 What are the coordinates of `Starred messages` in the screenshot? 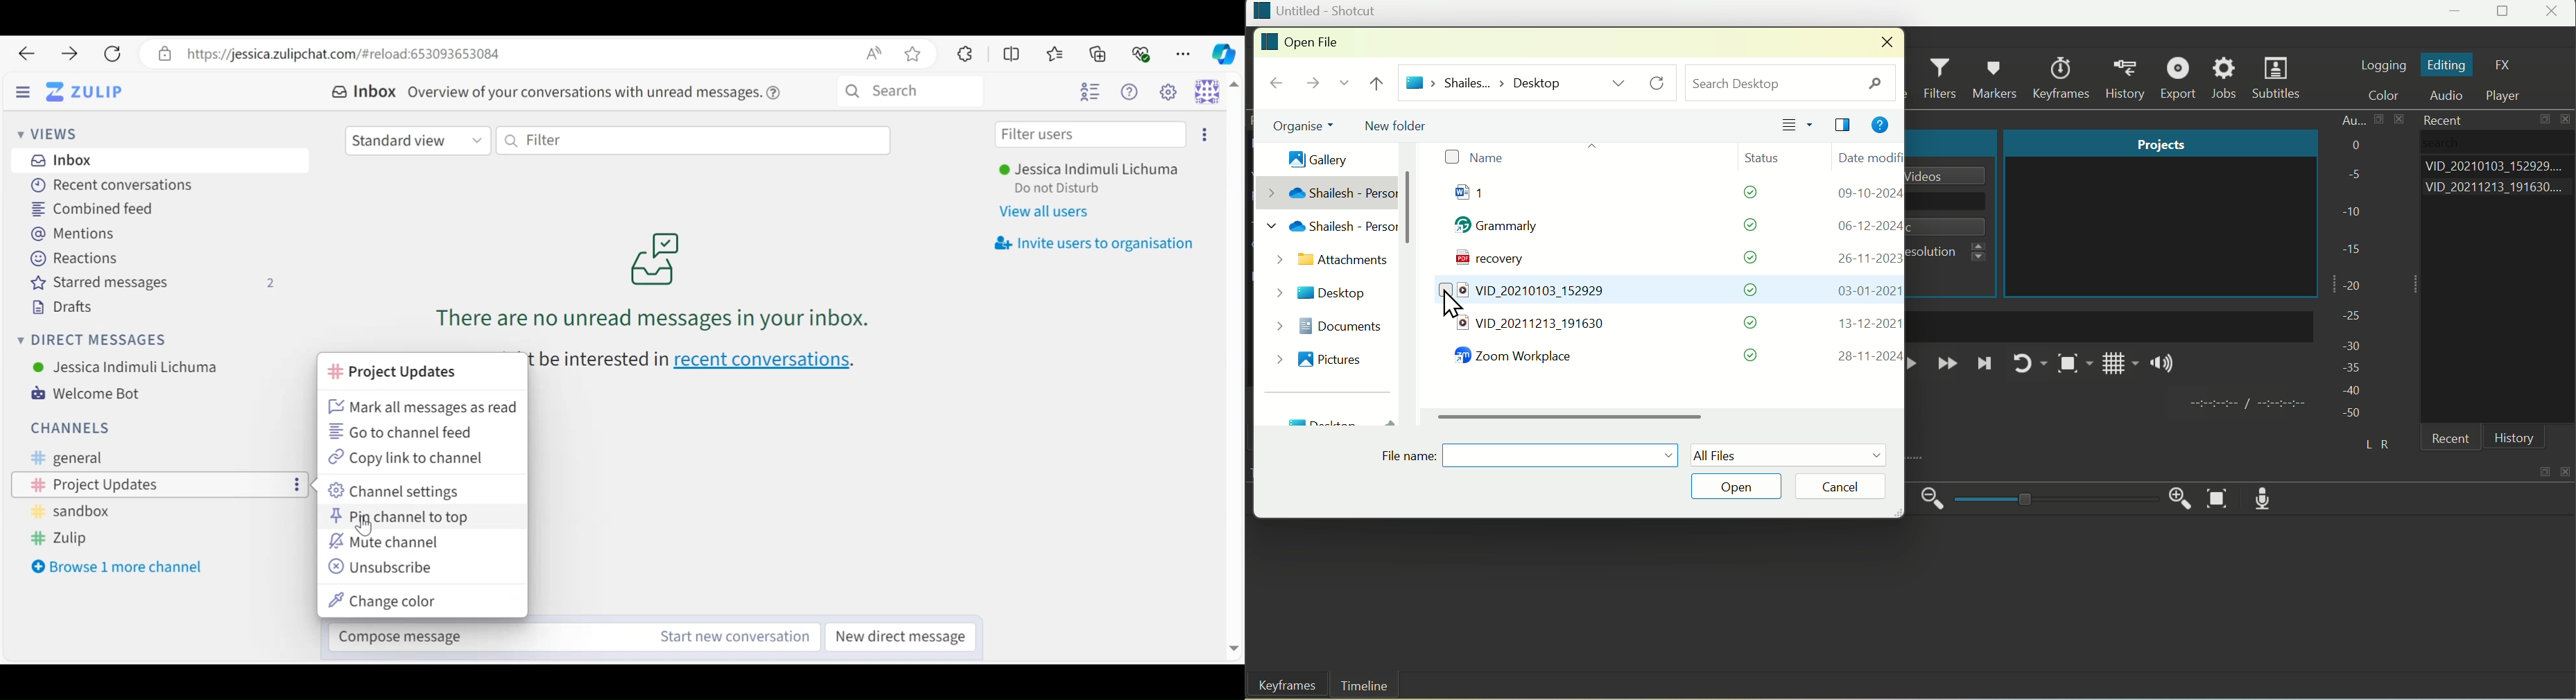 It's located at (157, 283).